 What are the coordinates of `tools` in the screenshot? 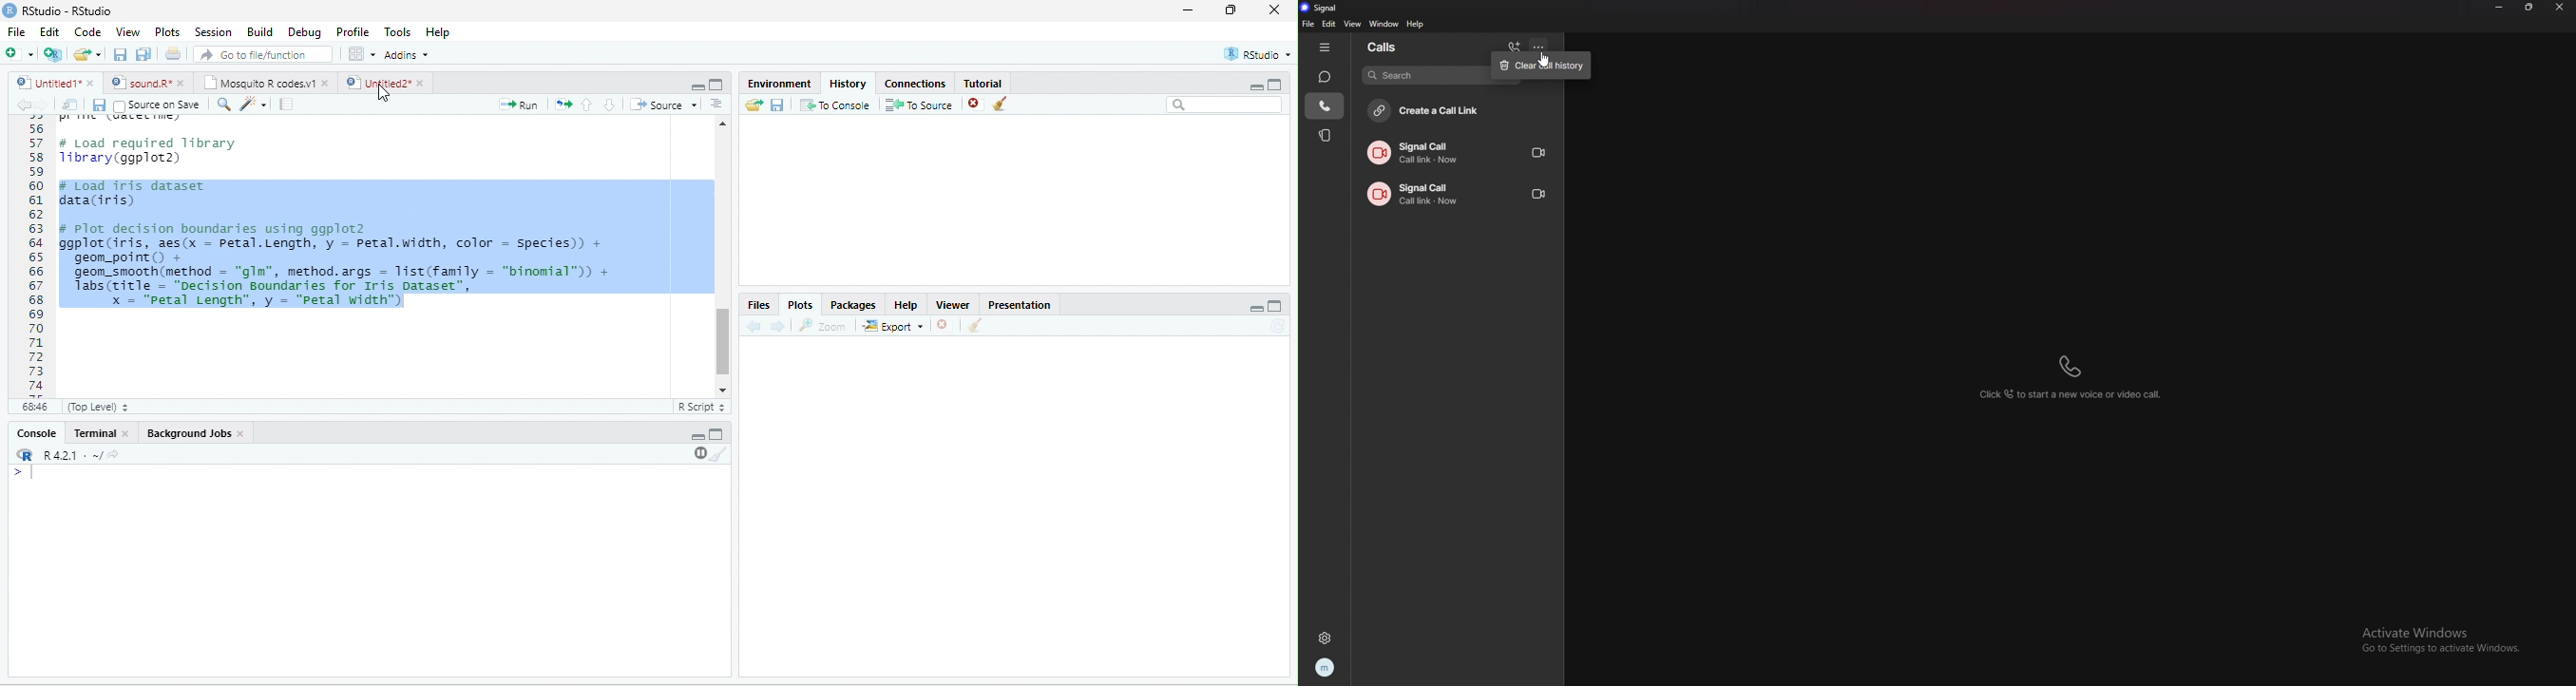 It's located at (252, 105).